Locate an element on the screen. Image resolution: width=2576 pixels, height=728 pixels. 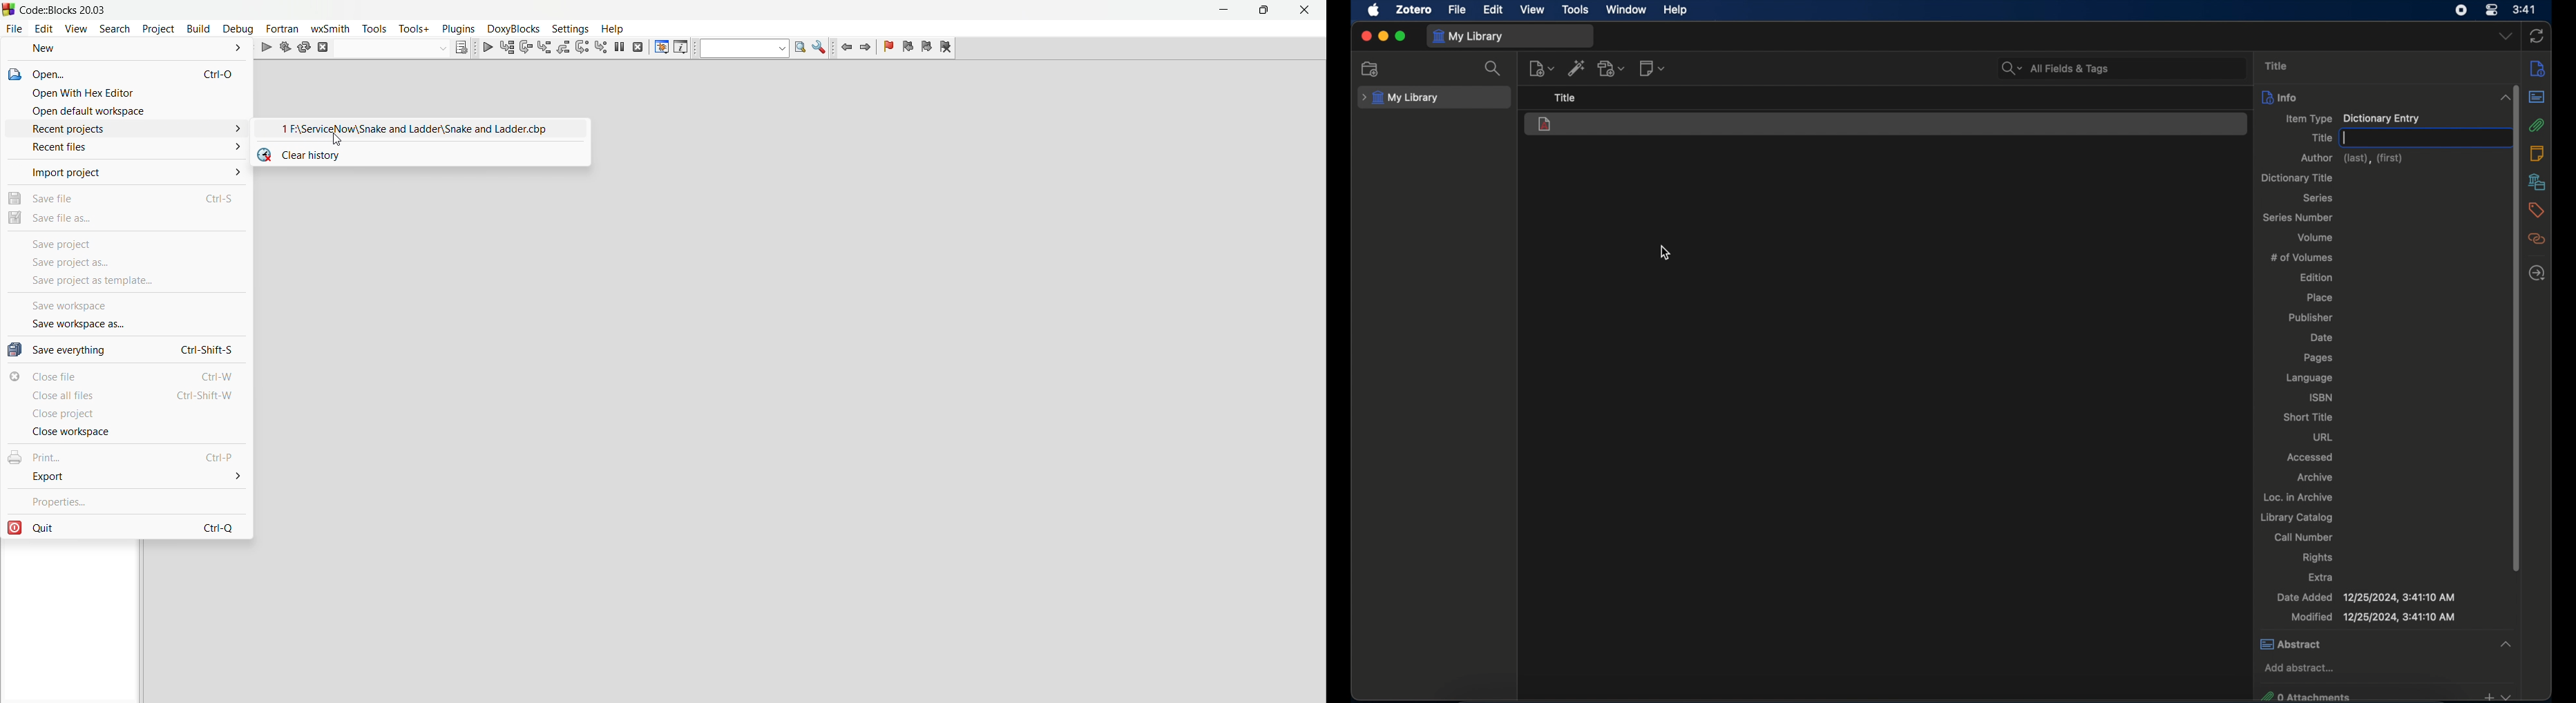
new collection is located at coordinates (1371, 69).